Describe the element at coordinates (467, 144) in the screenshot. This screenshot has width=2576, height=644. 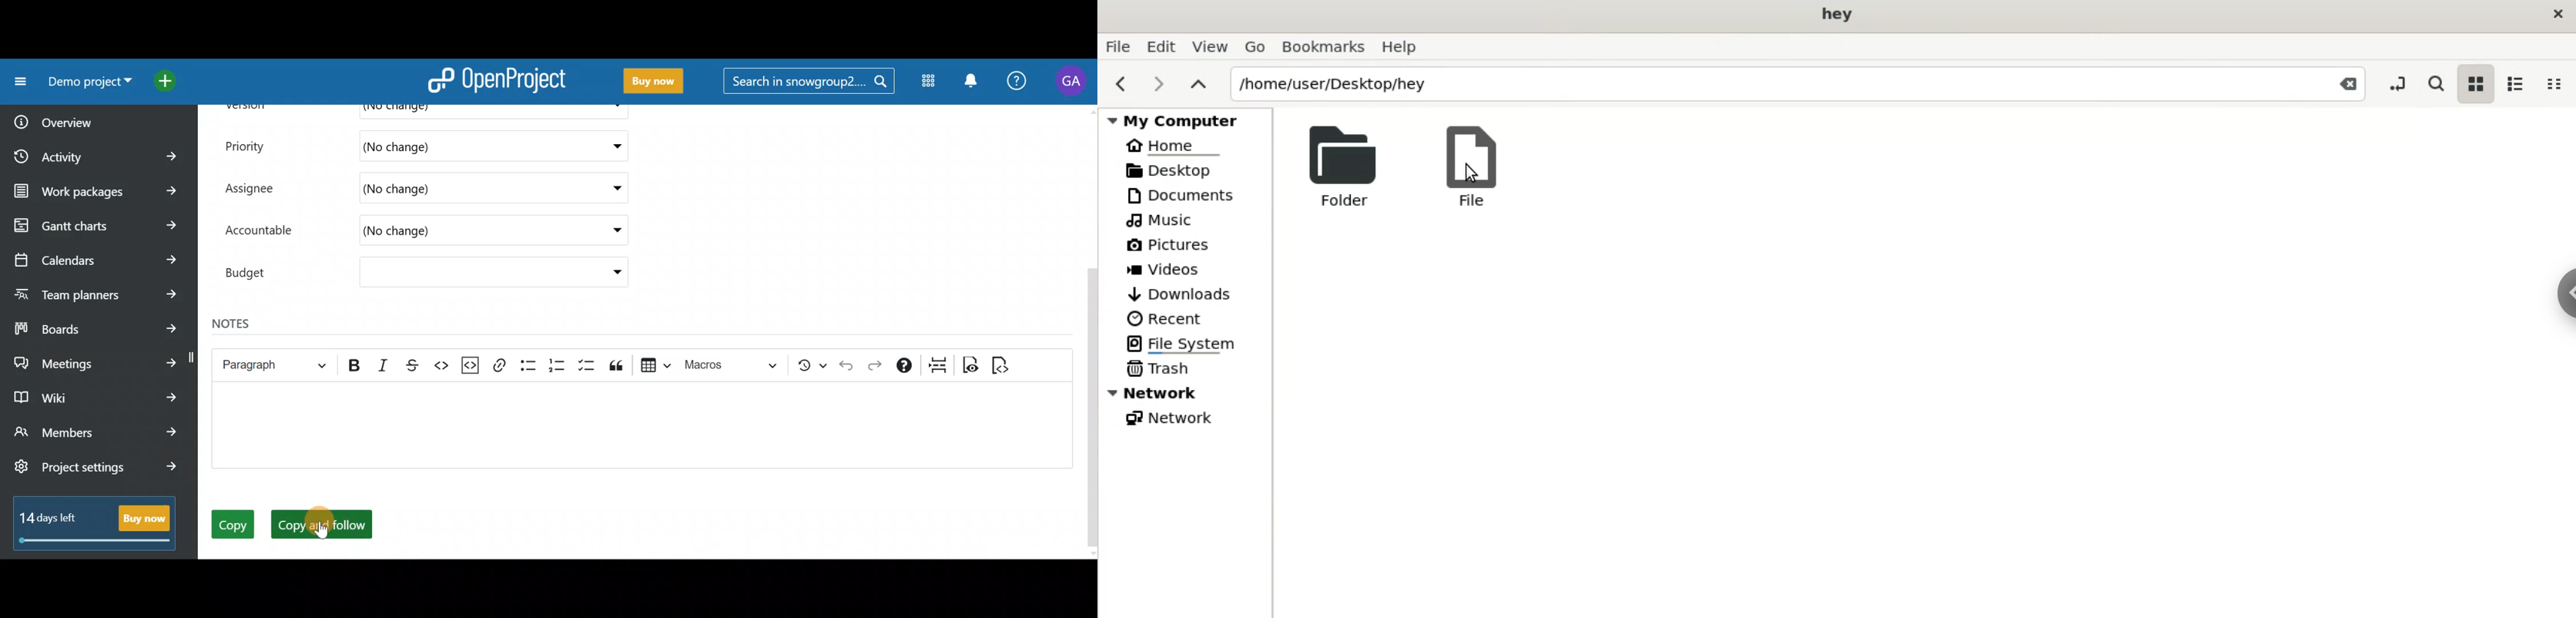
I see `(No change)` at that location.